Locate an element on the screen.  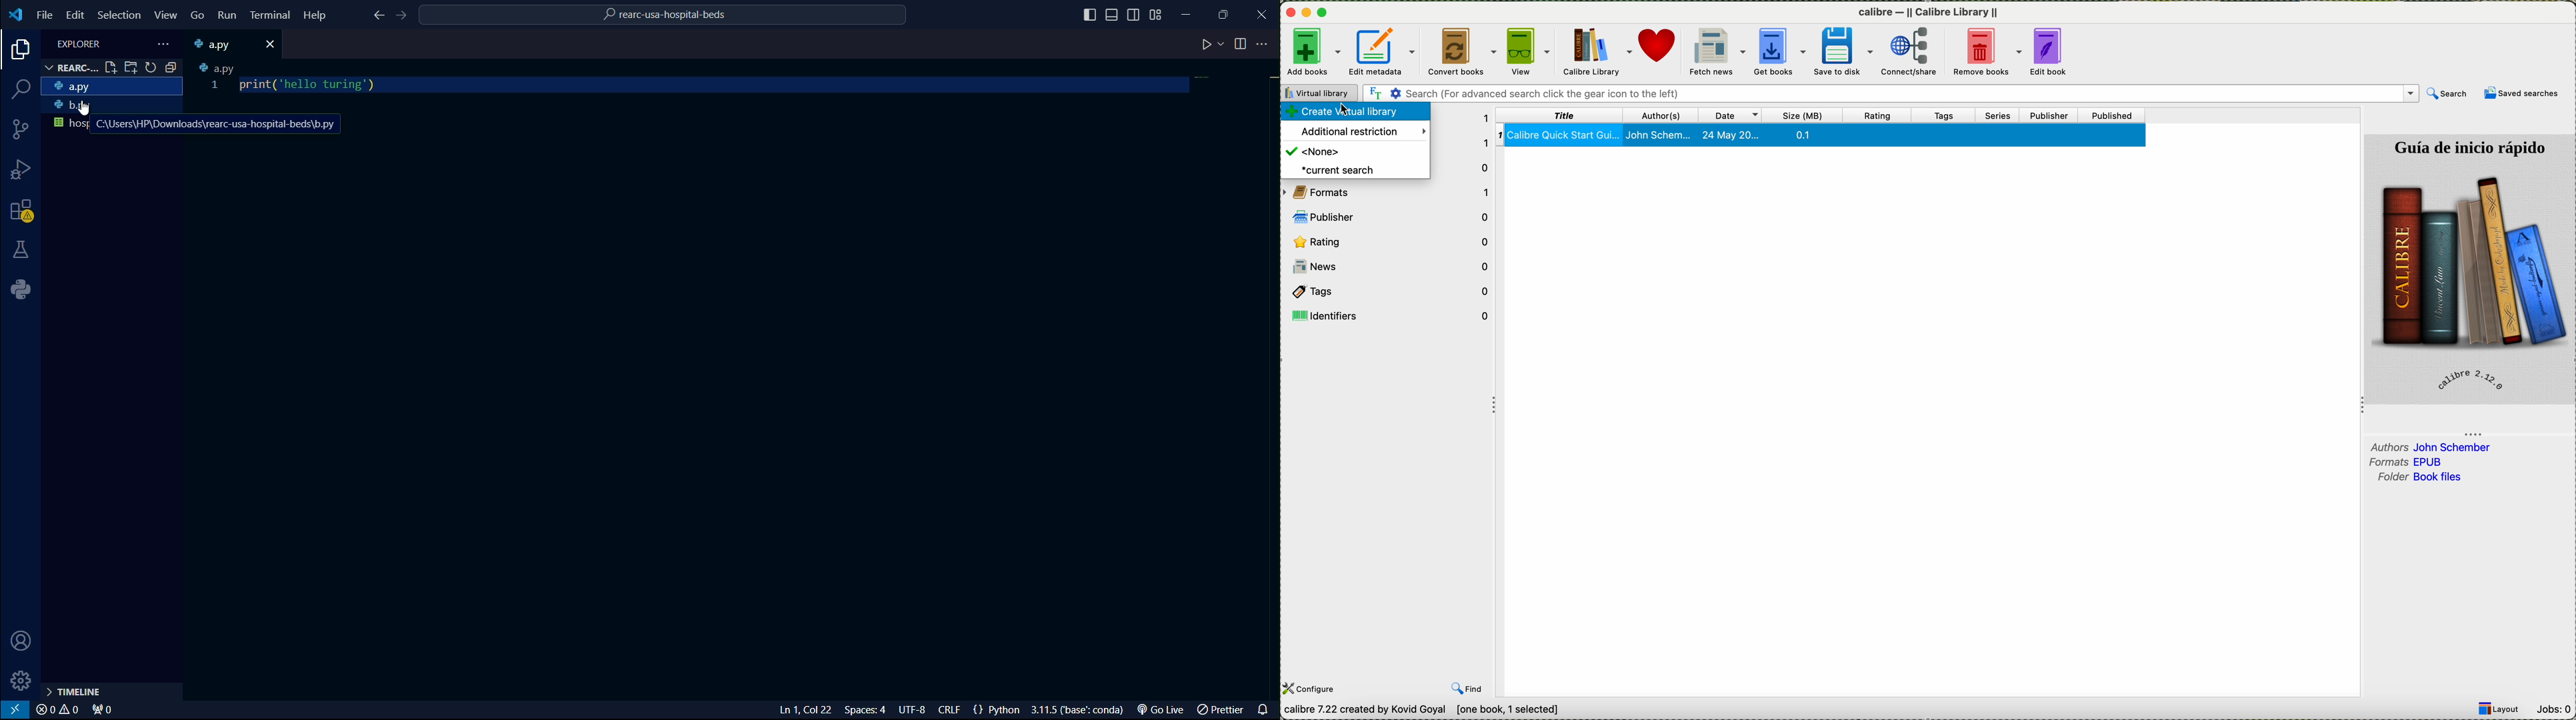
run and debugging is located at coordinates (22, 171).